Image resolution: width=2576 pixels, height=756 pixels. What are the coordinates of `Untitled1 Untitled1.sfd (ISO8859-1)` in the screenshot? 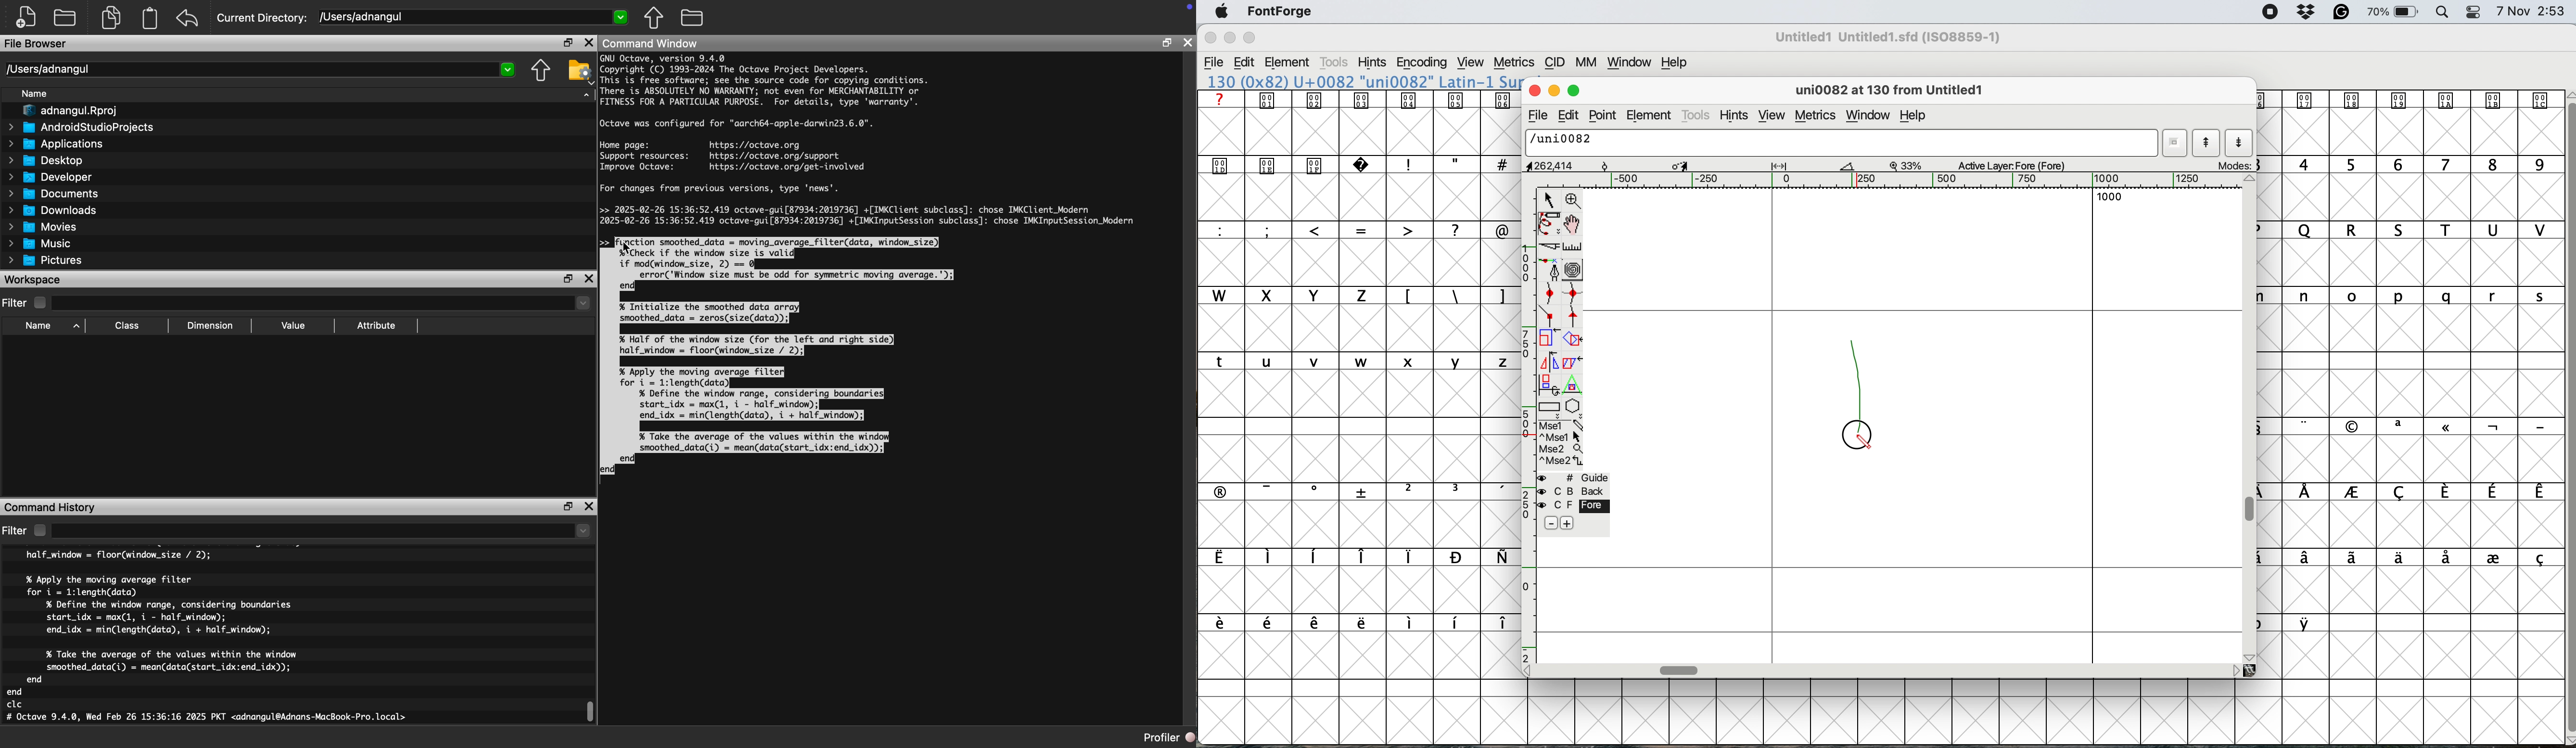 It's located at (1891, 37).